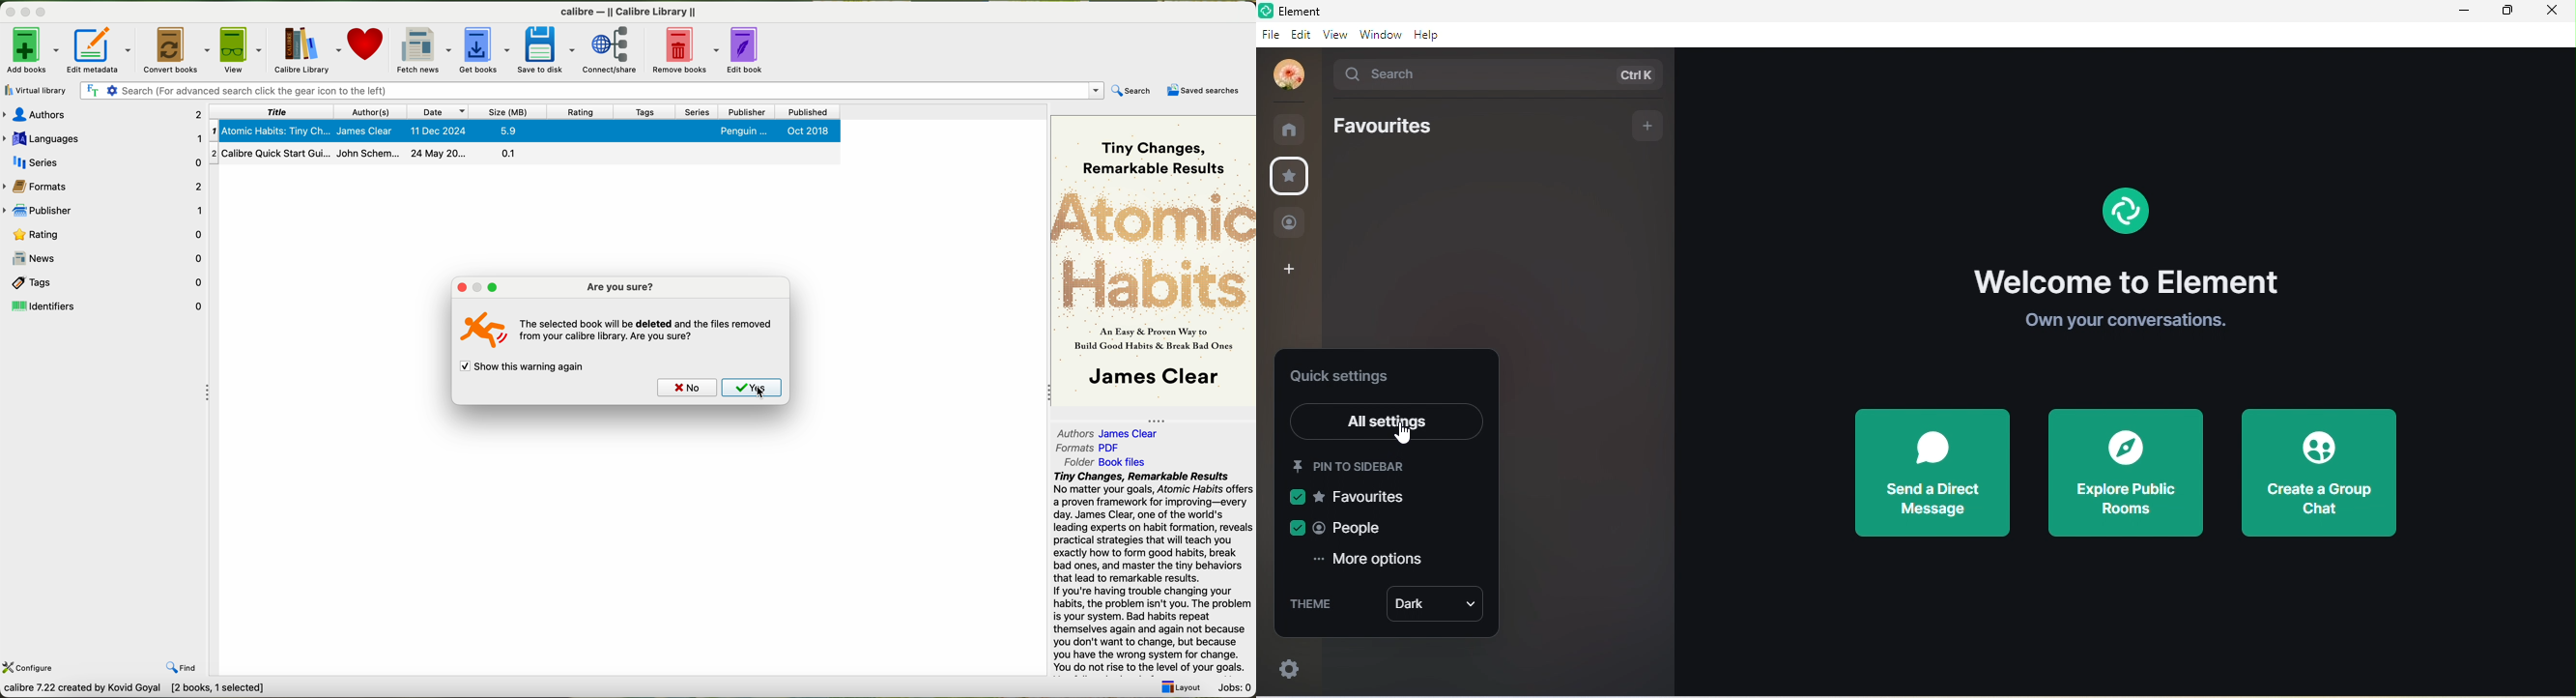 This screenshot has width=2576, height=700. What do you see at coordinates (1290, 273) in the screenshot?
I see `add space` at bounding box center [1290, 273].